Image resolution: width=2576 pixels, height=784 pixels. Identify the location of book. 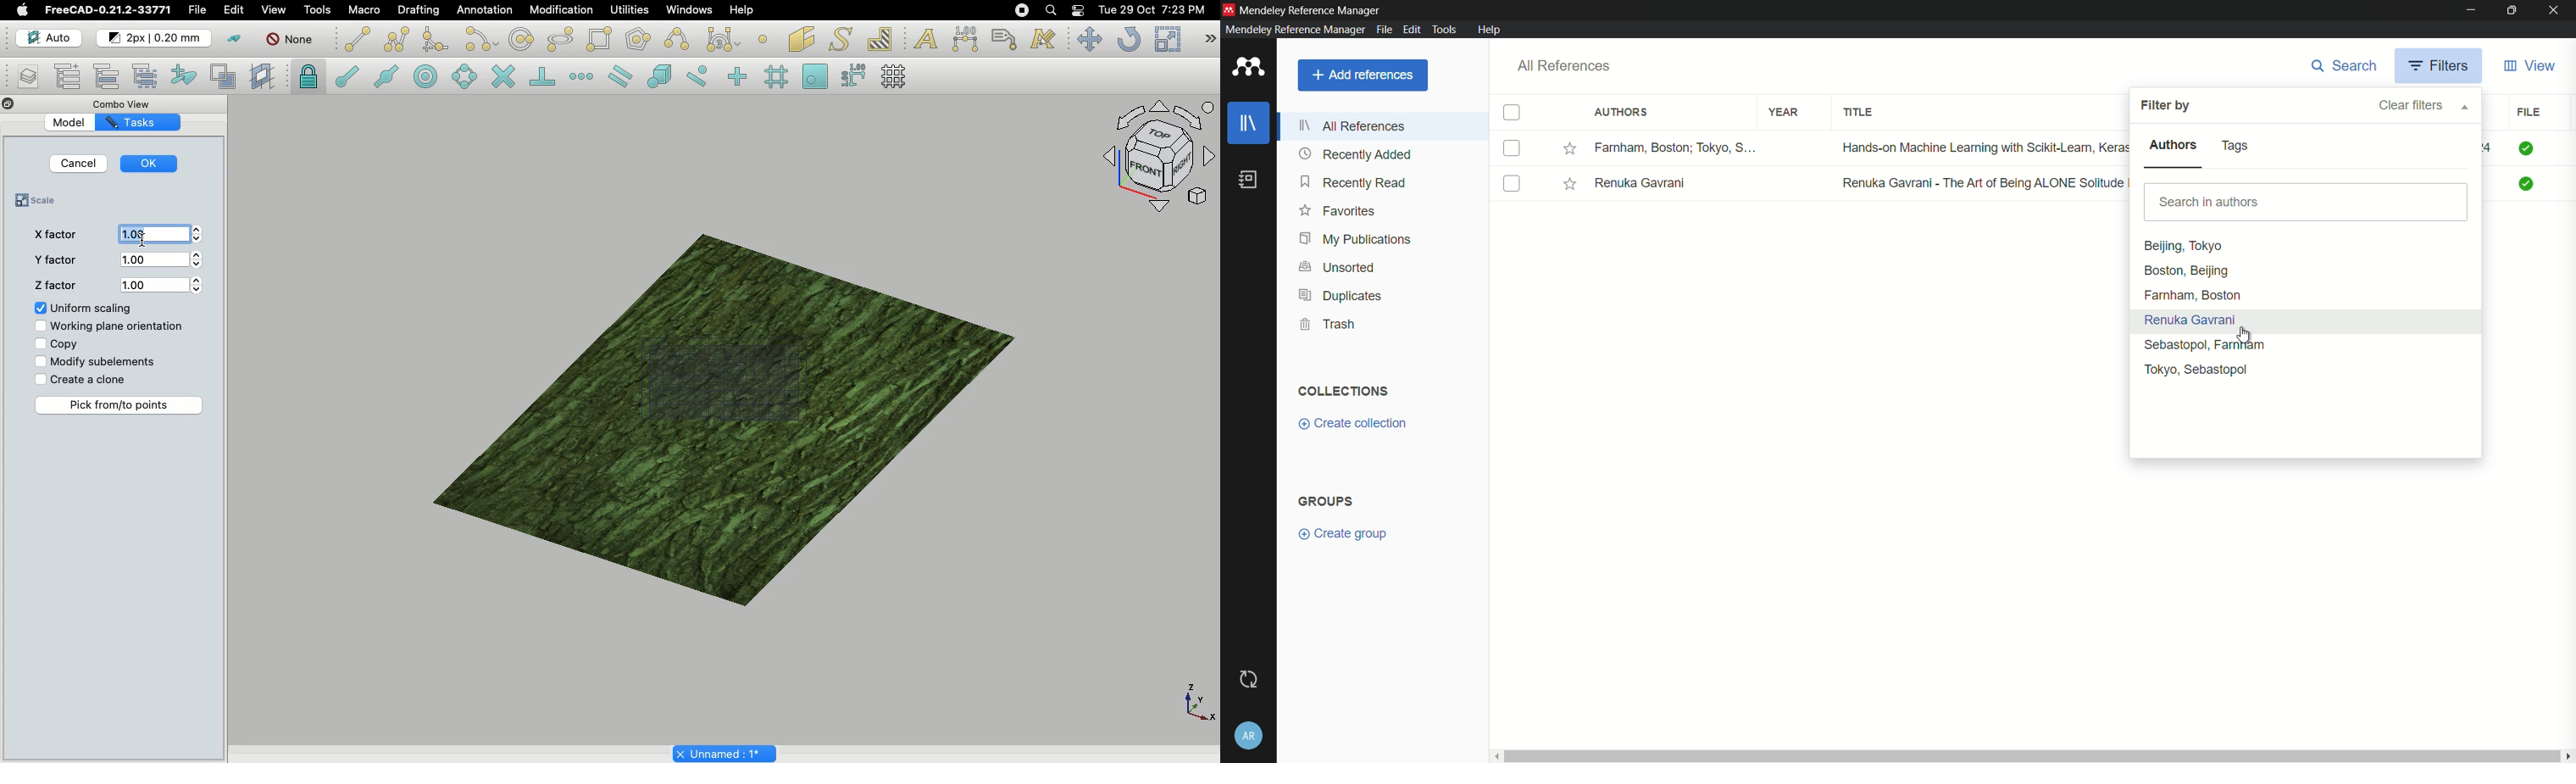
(1248, 179).